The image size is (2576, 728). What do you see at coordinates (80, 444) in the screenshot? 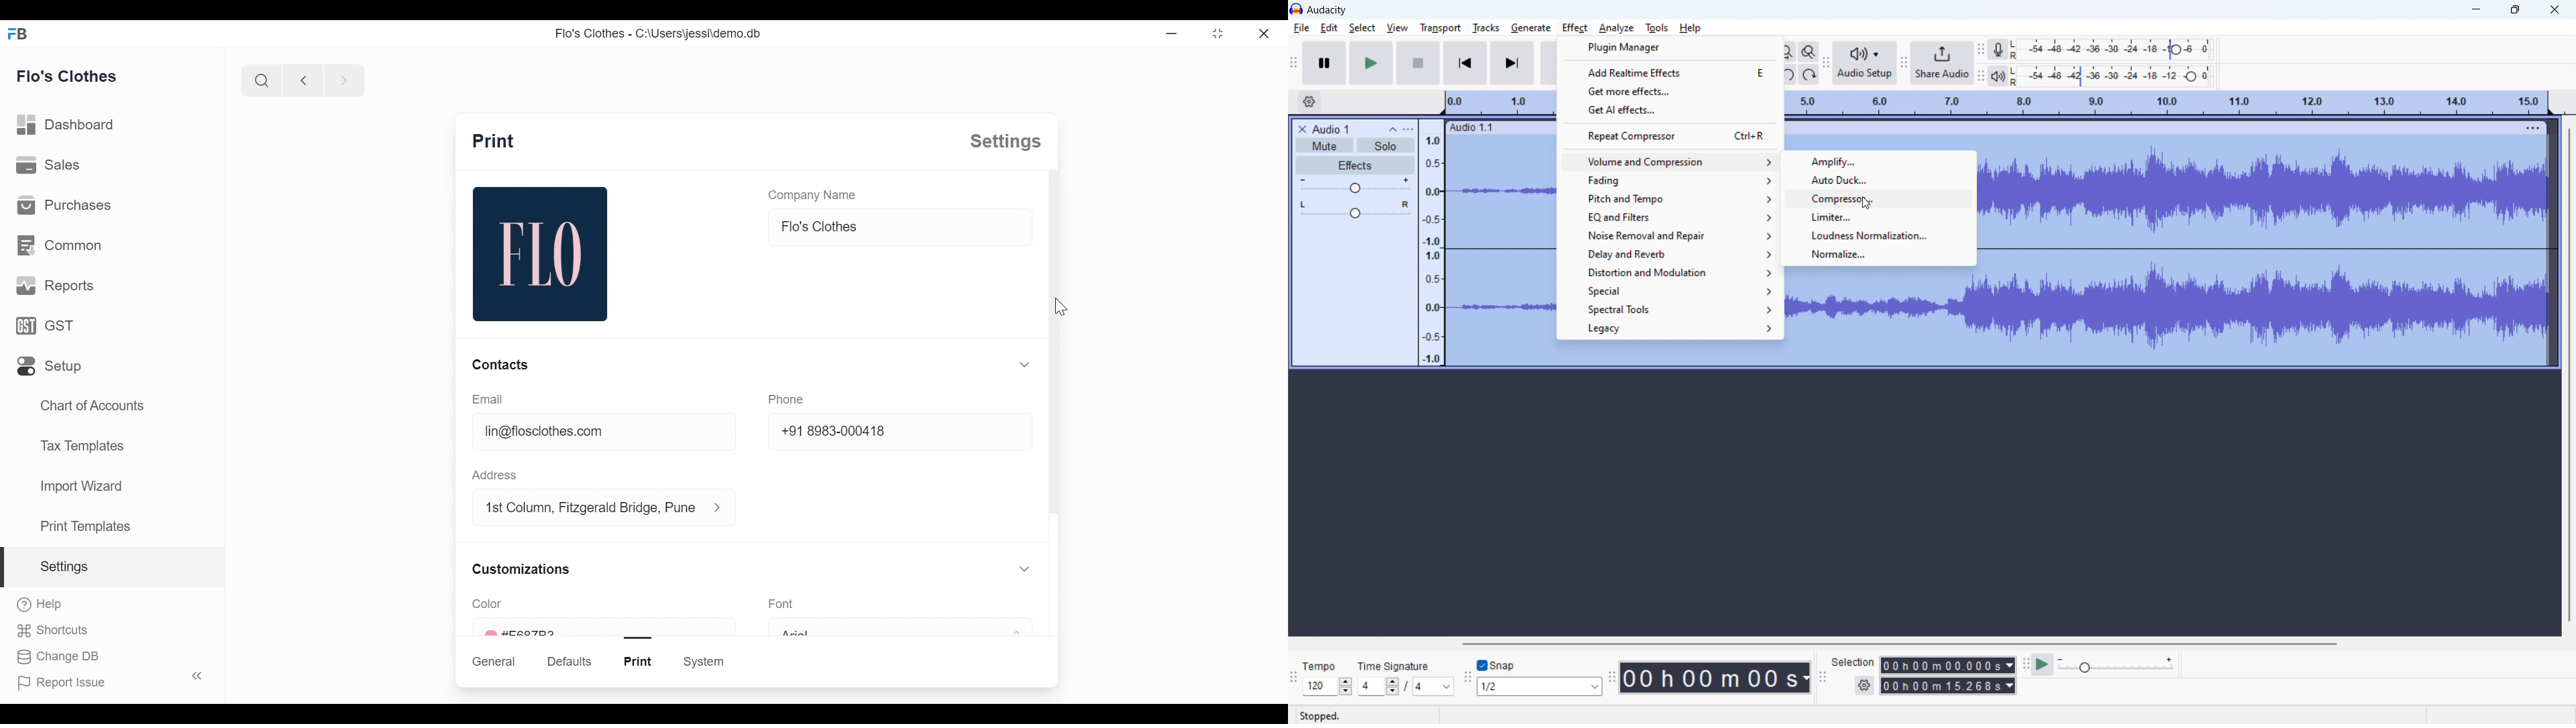
I see `tax templates` at bounding box center [80, 444].